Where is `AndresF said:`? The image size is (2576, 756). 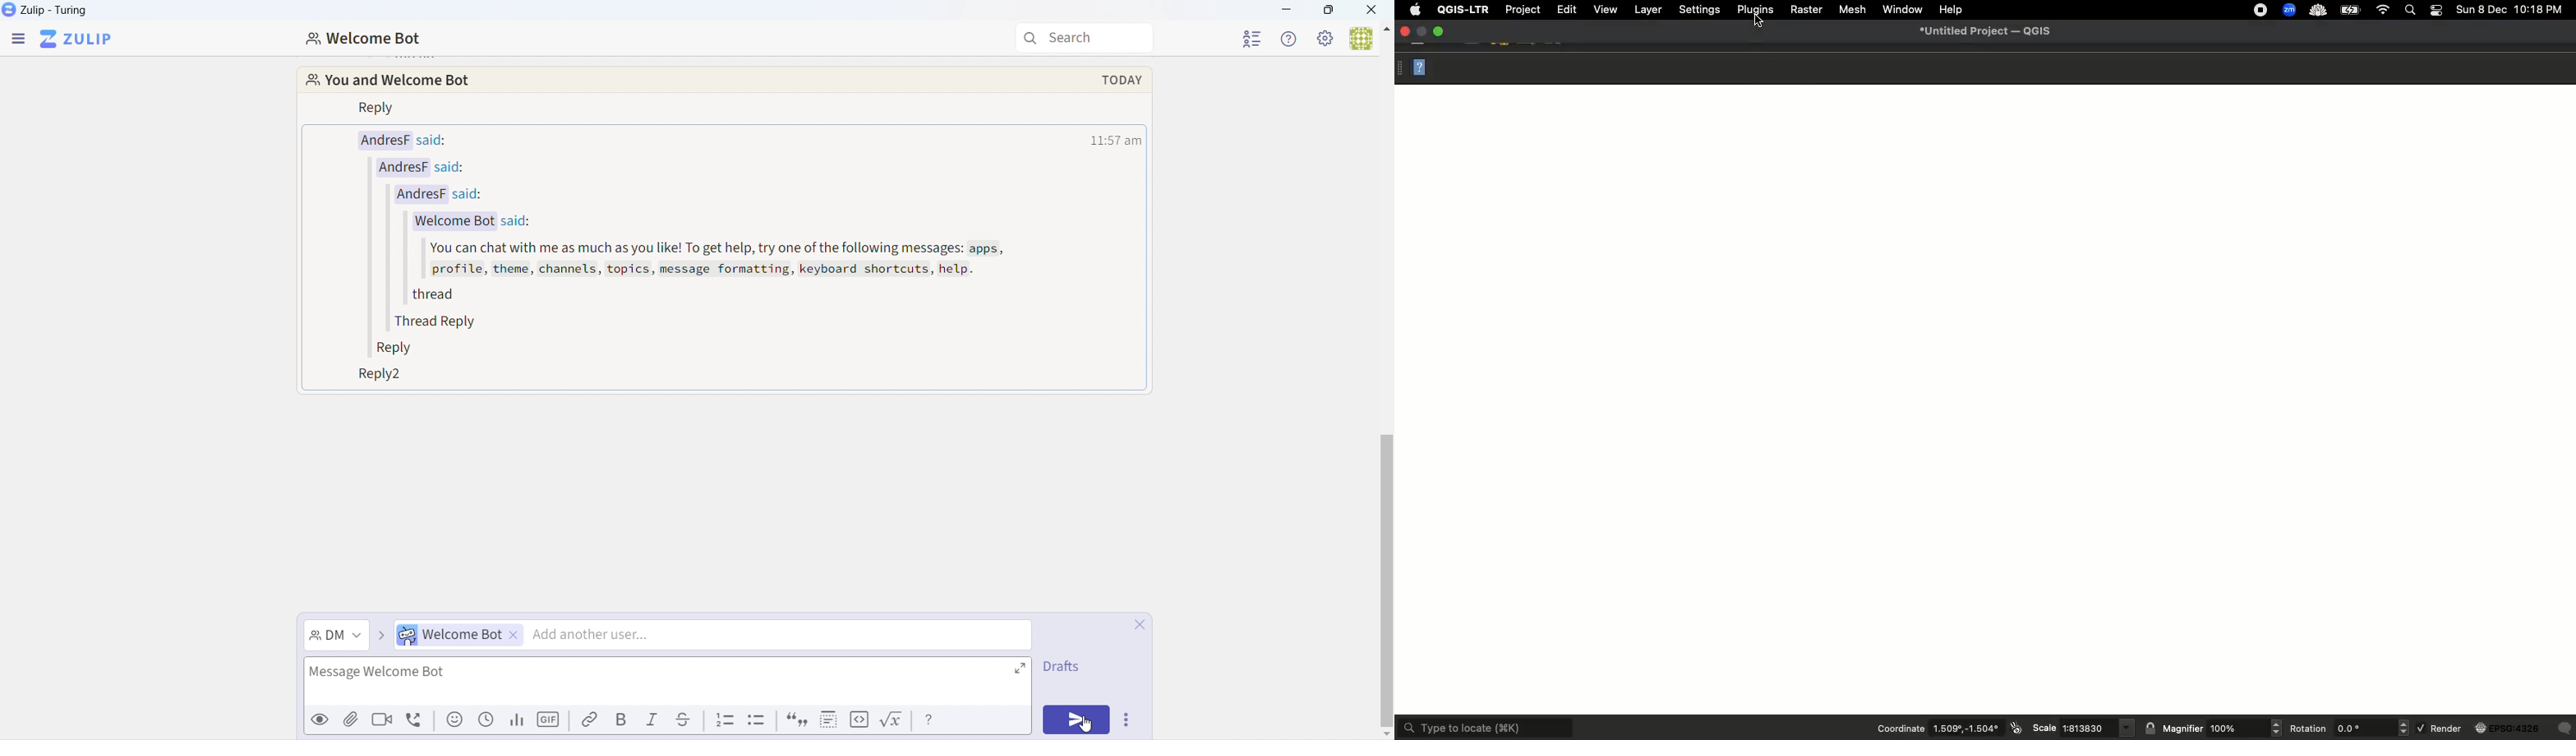 AndresF said: is located at coordinates (455, 196).